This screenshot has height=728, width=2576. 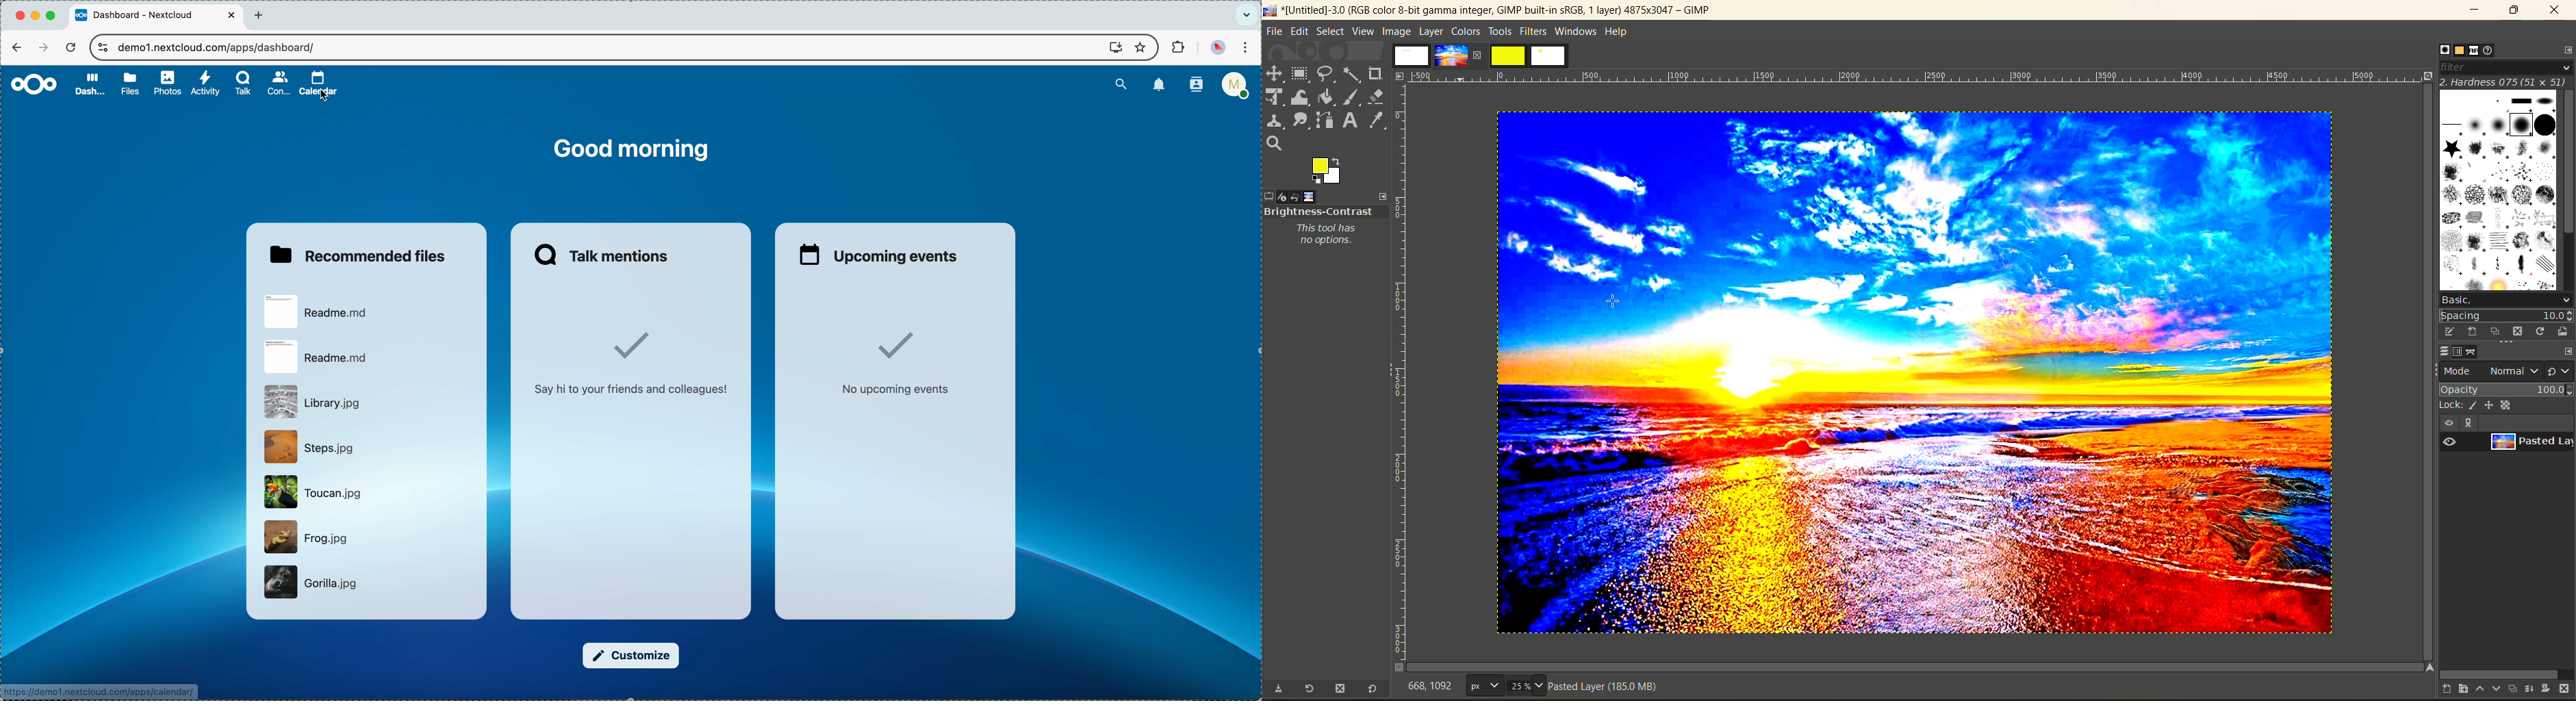 What do you see at coordinates (1218, 47) in the screenshot?
I see `profile picture` at bounding box center [1218, 47].